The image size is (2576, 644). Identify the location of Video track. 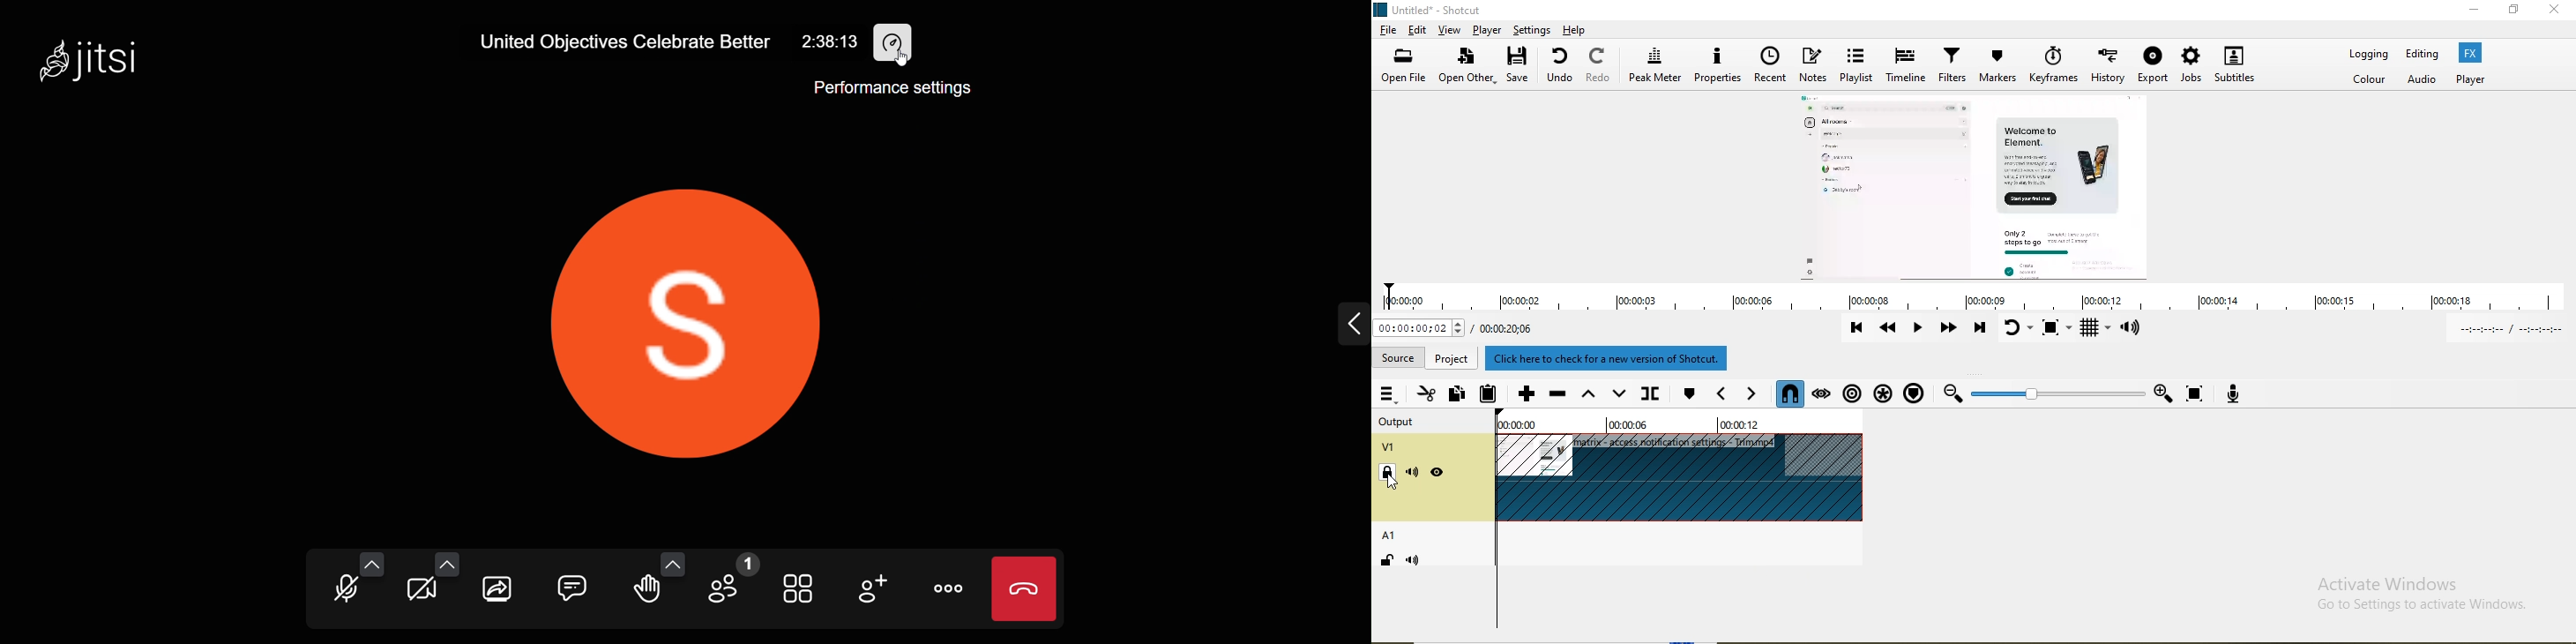
(1679, 478).